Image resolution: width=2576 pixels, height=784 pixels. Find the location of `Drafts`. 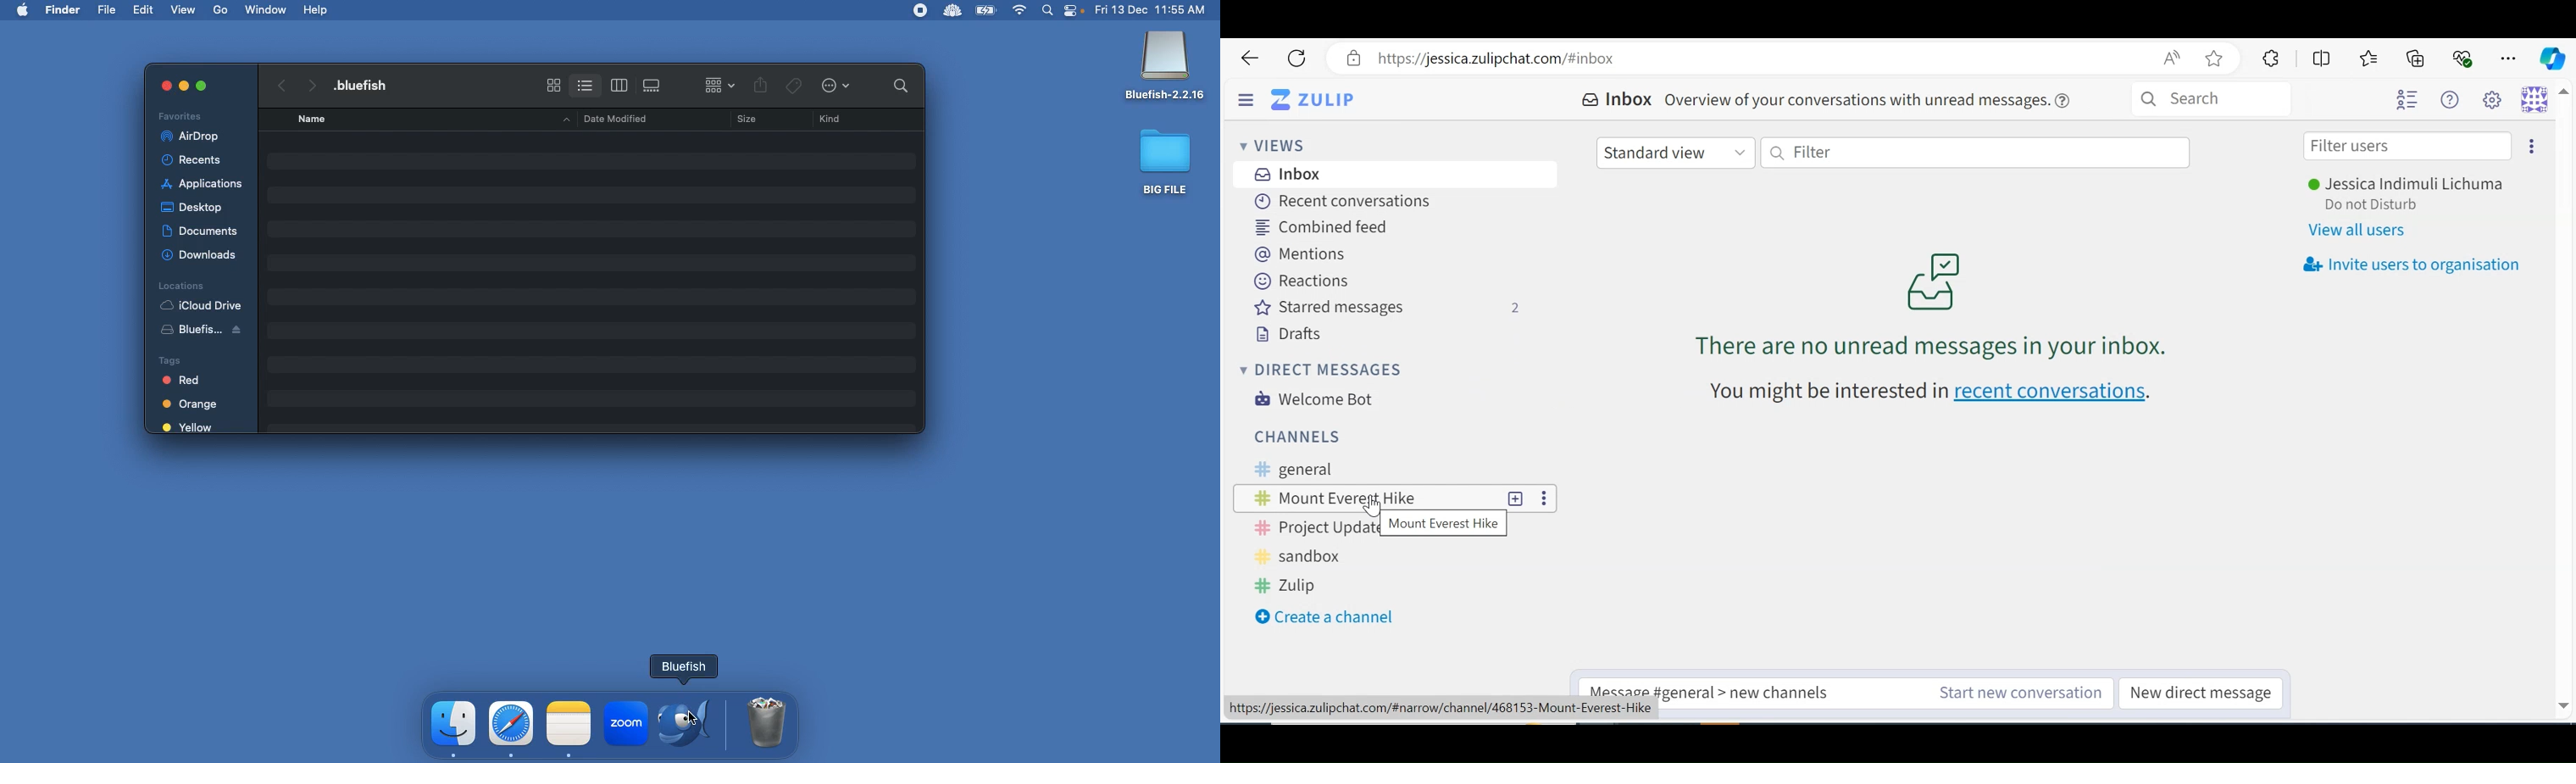

Drafts is located at coordinates (1289, 334).